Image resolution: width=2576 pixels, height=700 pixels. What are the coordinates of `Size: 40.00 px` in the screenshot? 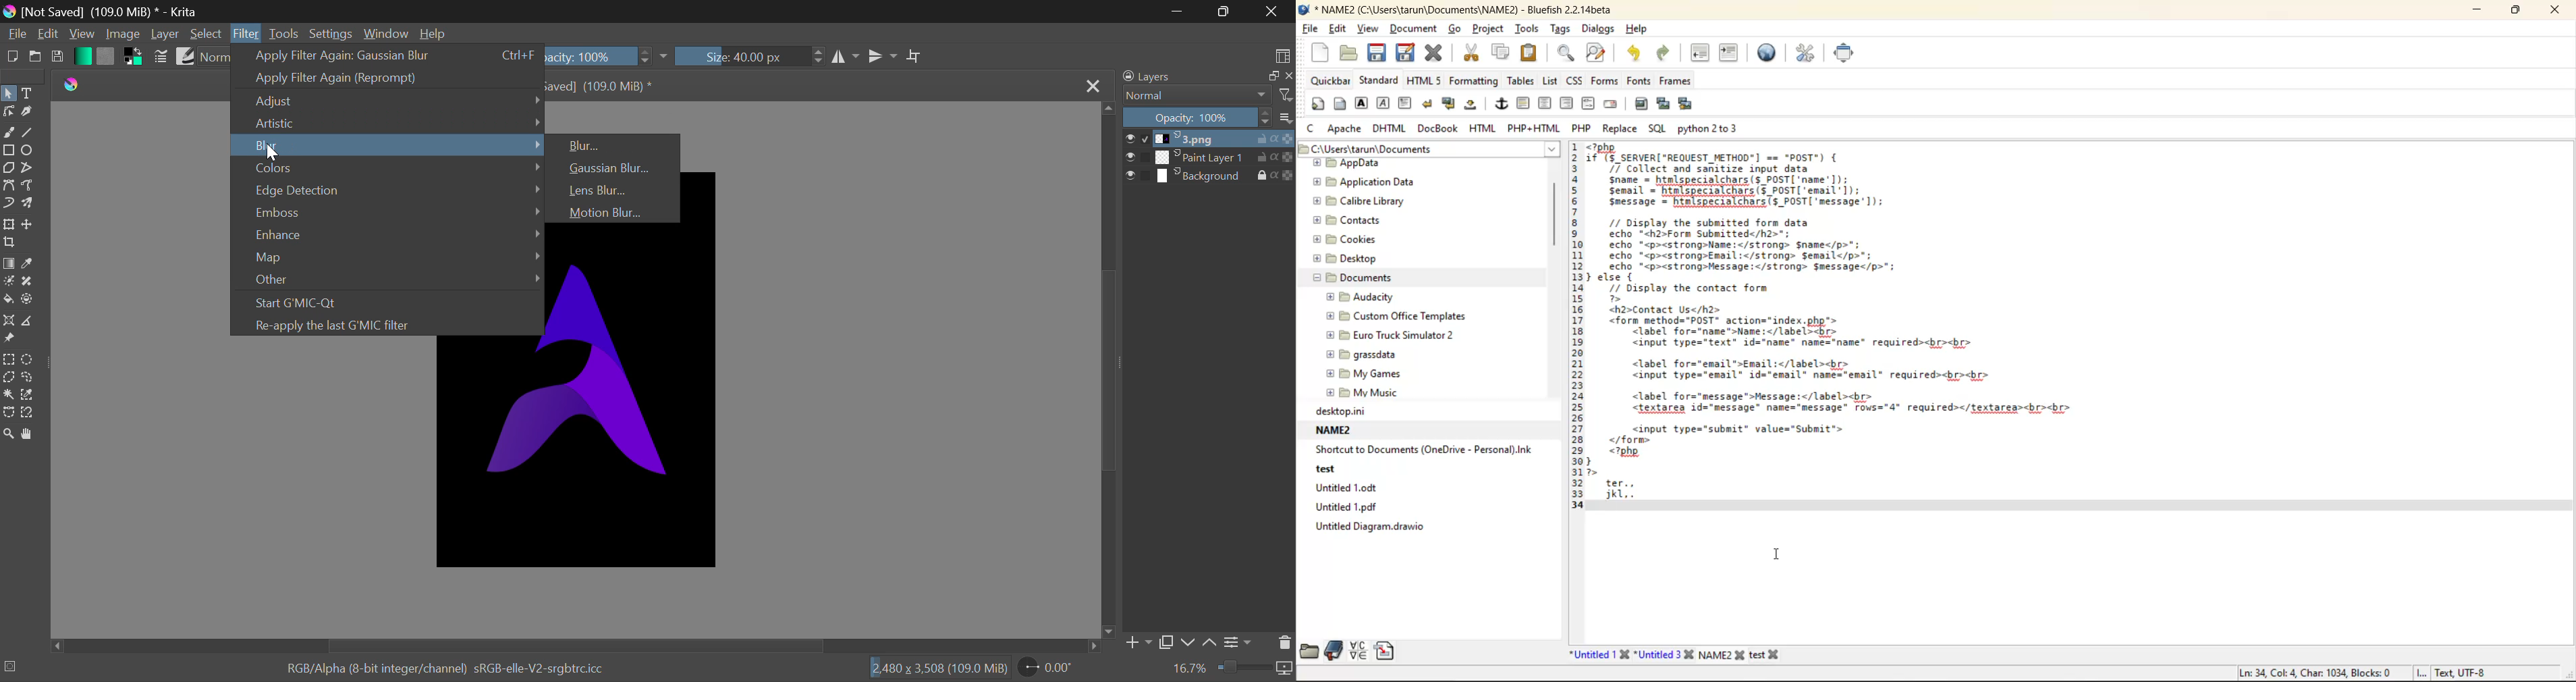 It's located at (740, 57).